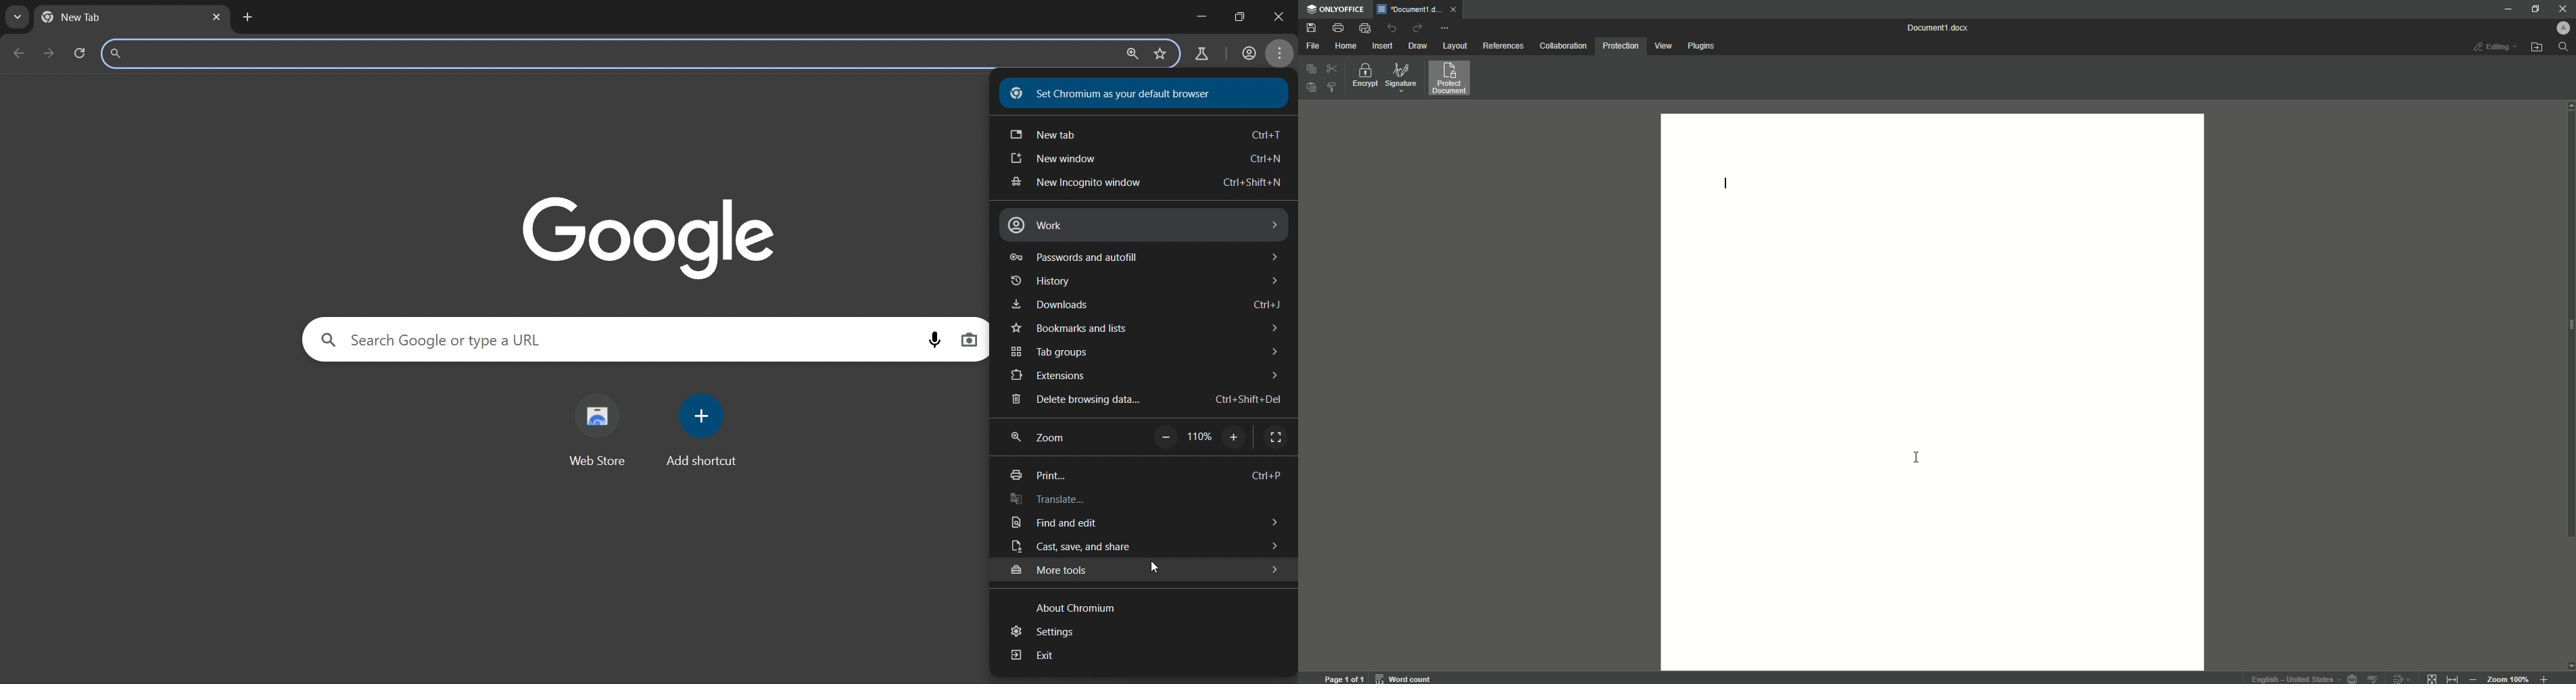 The image size is (2576, 700). What do you see at coordinates (1275, 437) in the screenshot?
I see `full screen` at bounding box center [1275, 437].